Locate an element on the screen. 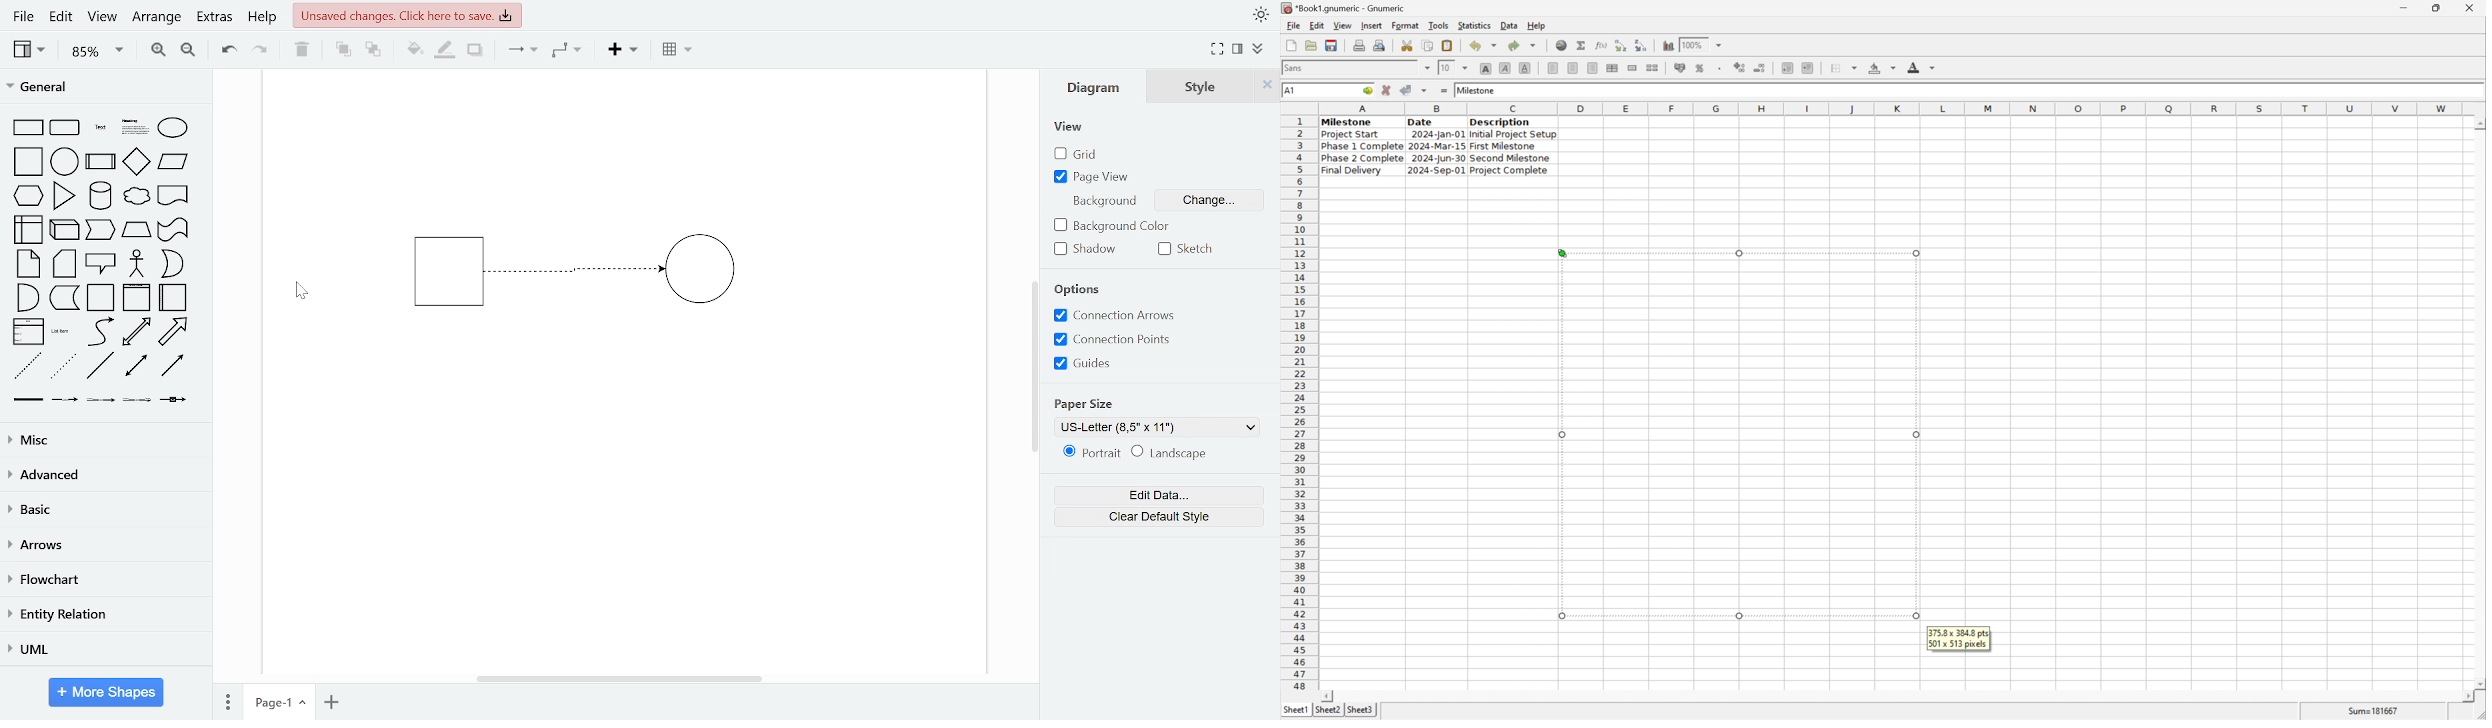 Image resolution: width=2492 pixels, height=728 pixels. internal storage is located at coordinates (30, 231).